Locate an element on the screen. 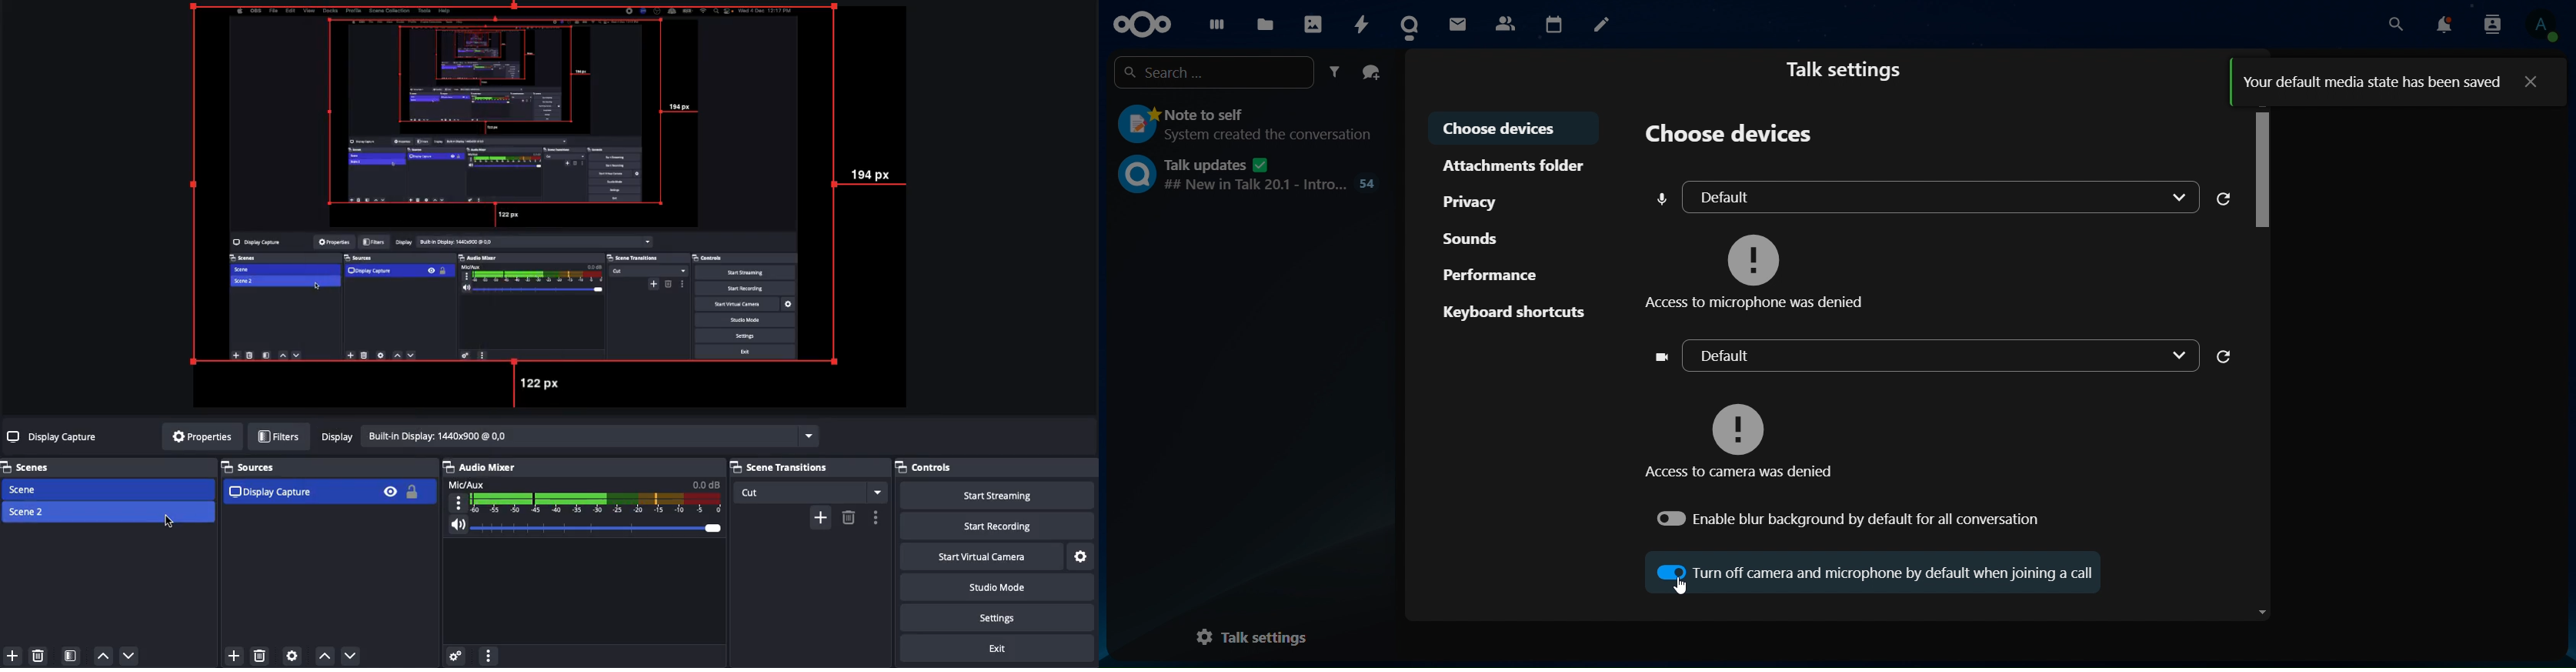  search is located at coordinates (1215, 71).